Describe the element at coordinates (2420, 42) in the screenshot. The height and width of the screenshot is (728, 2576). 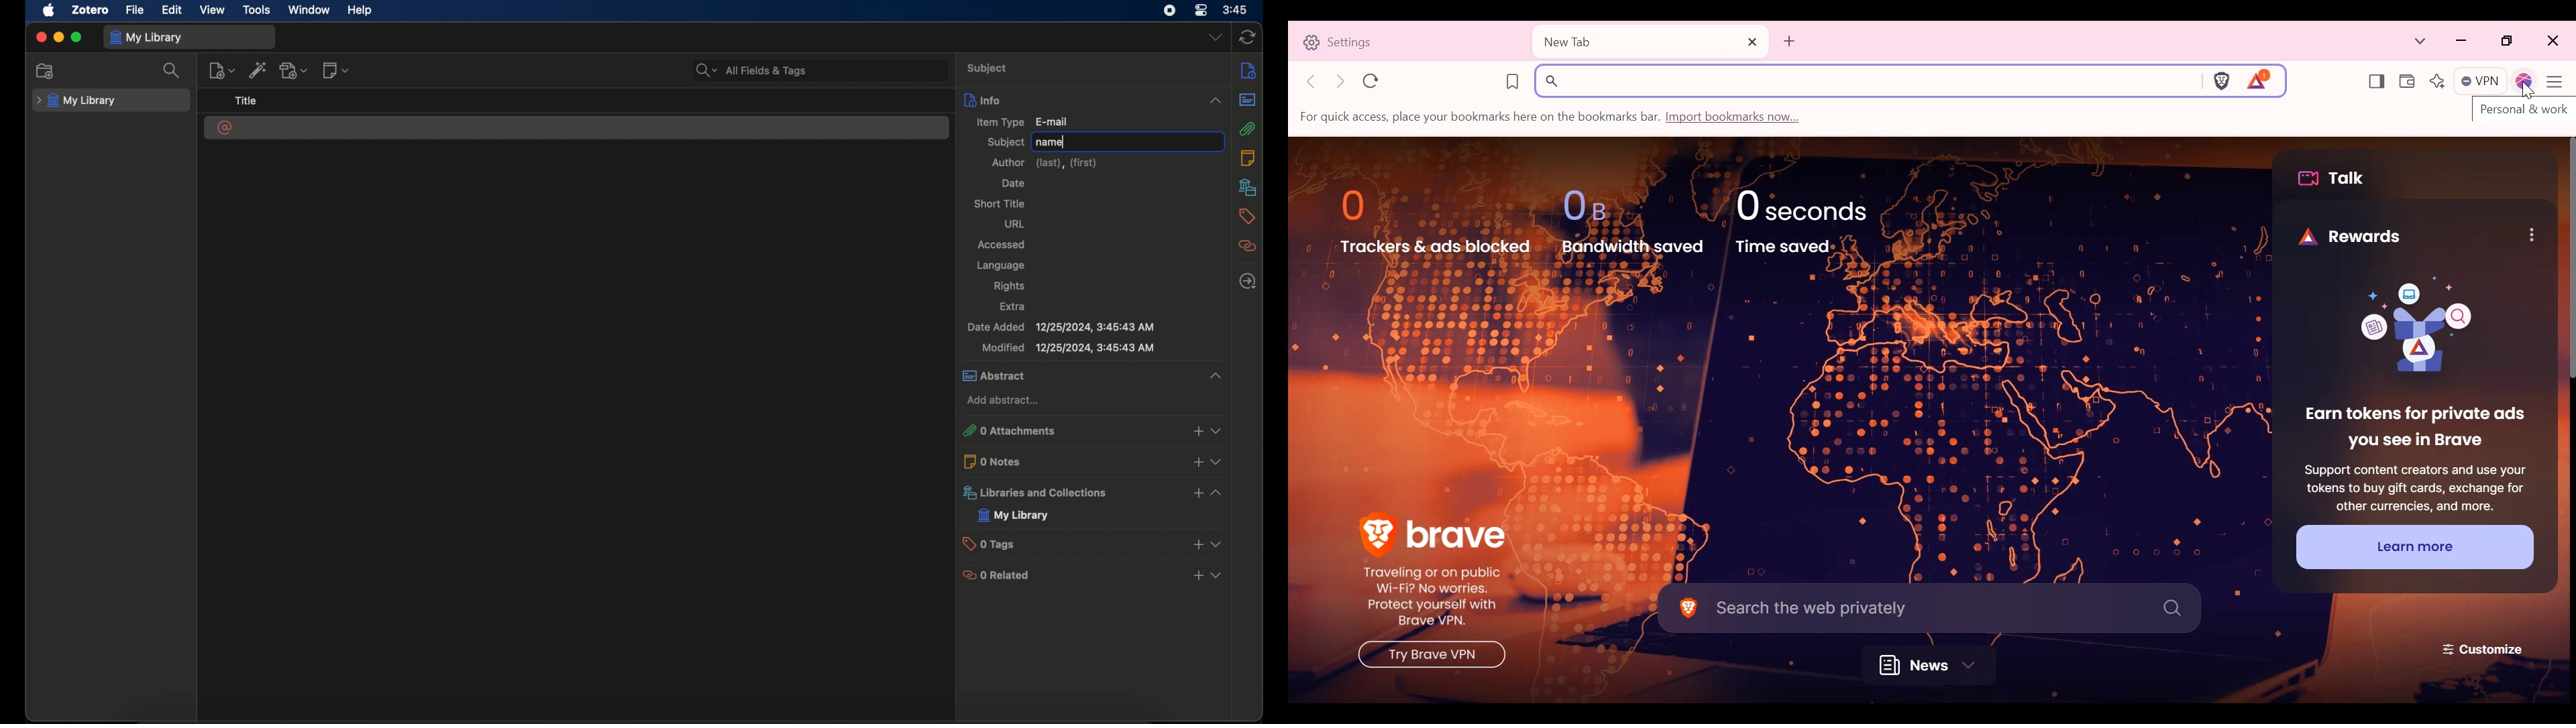
I see `List all tabs` at that location.